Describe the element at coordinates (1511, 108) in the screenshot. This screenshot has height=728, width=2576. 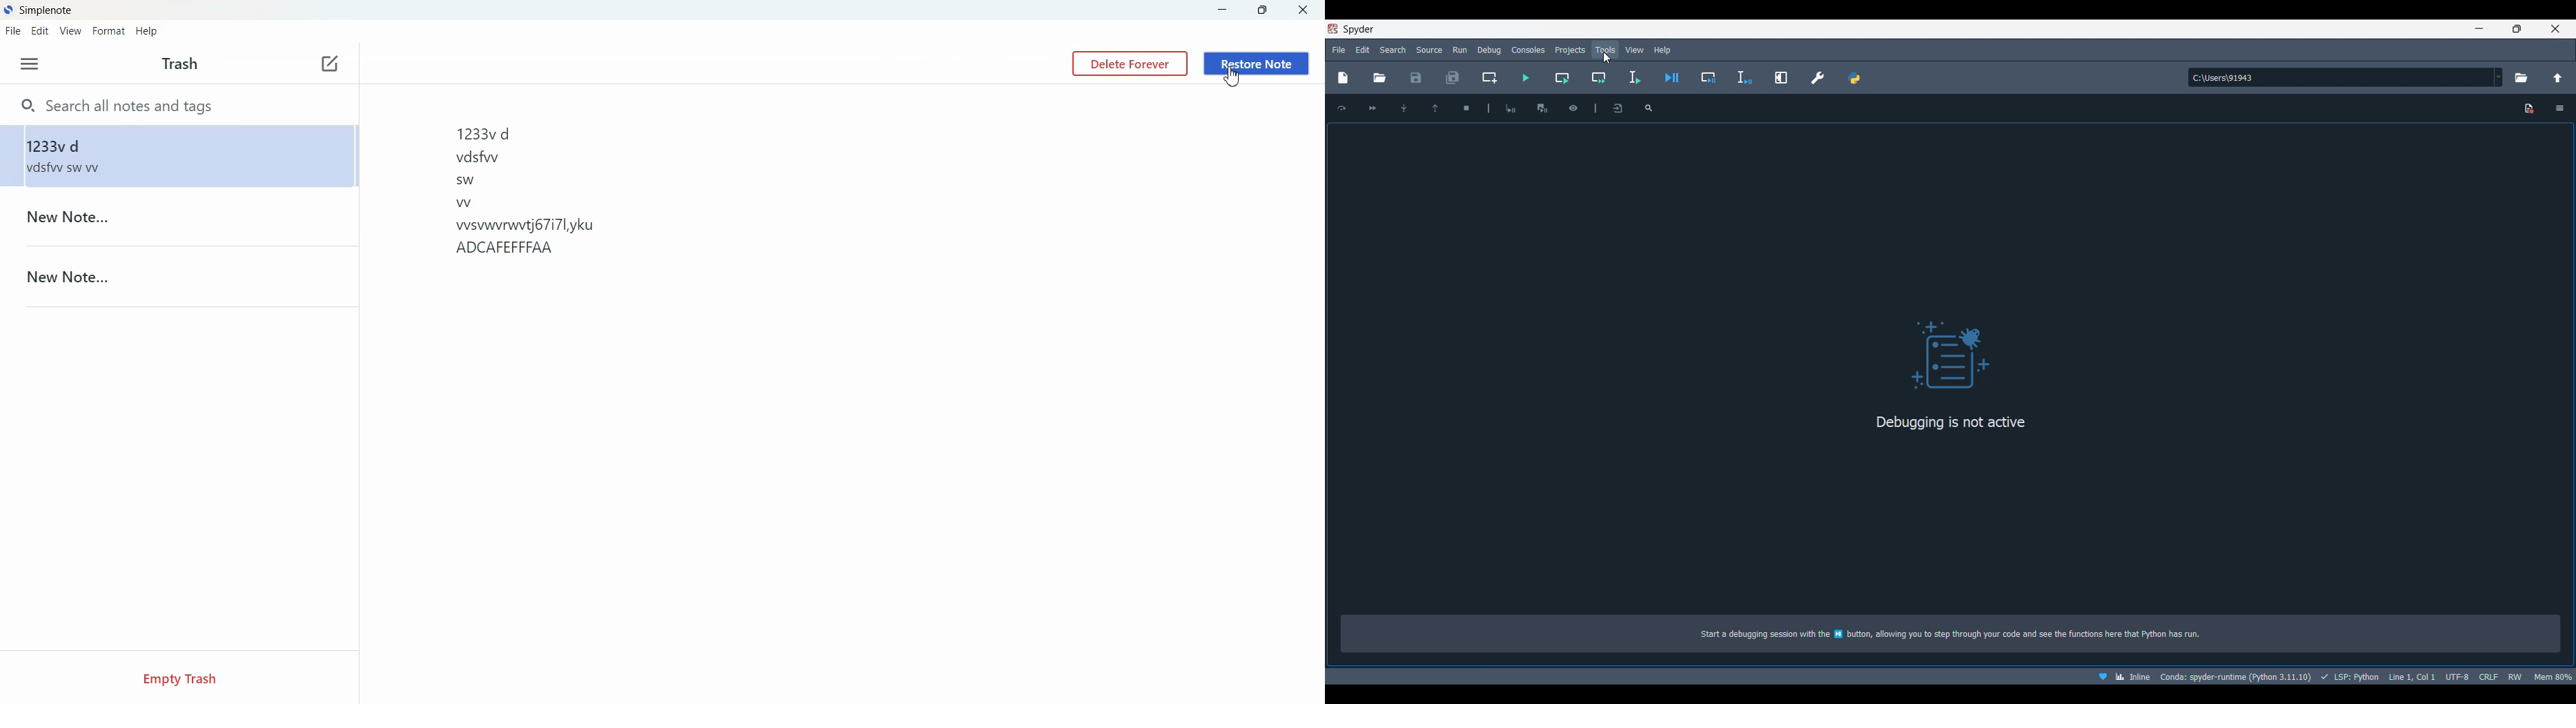
I see `next` at that location.